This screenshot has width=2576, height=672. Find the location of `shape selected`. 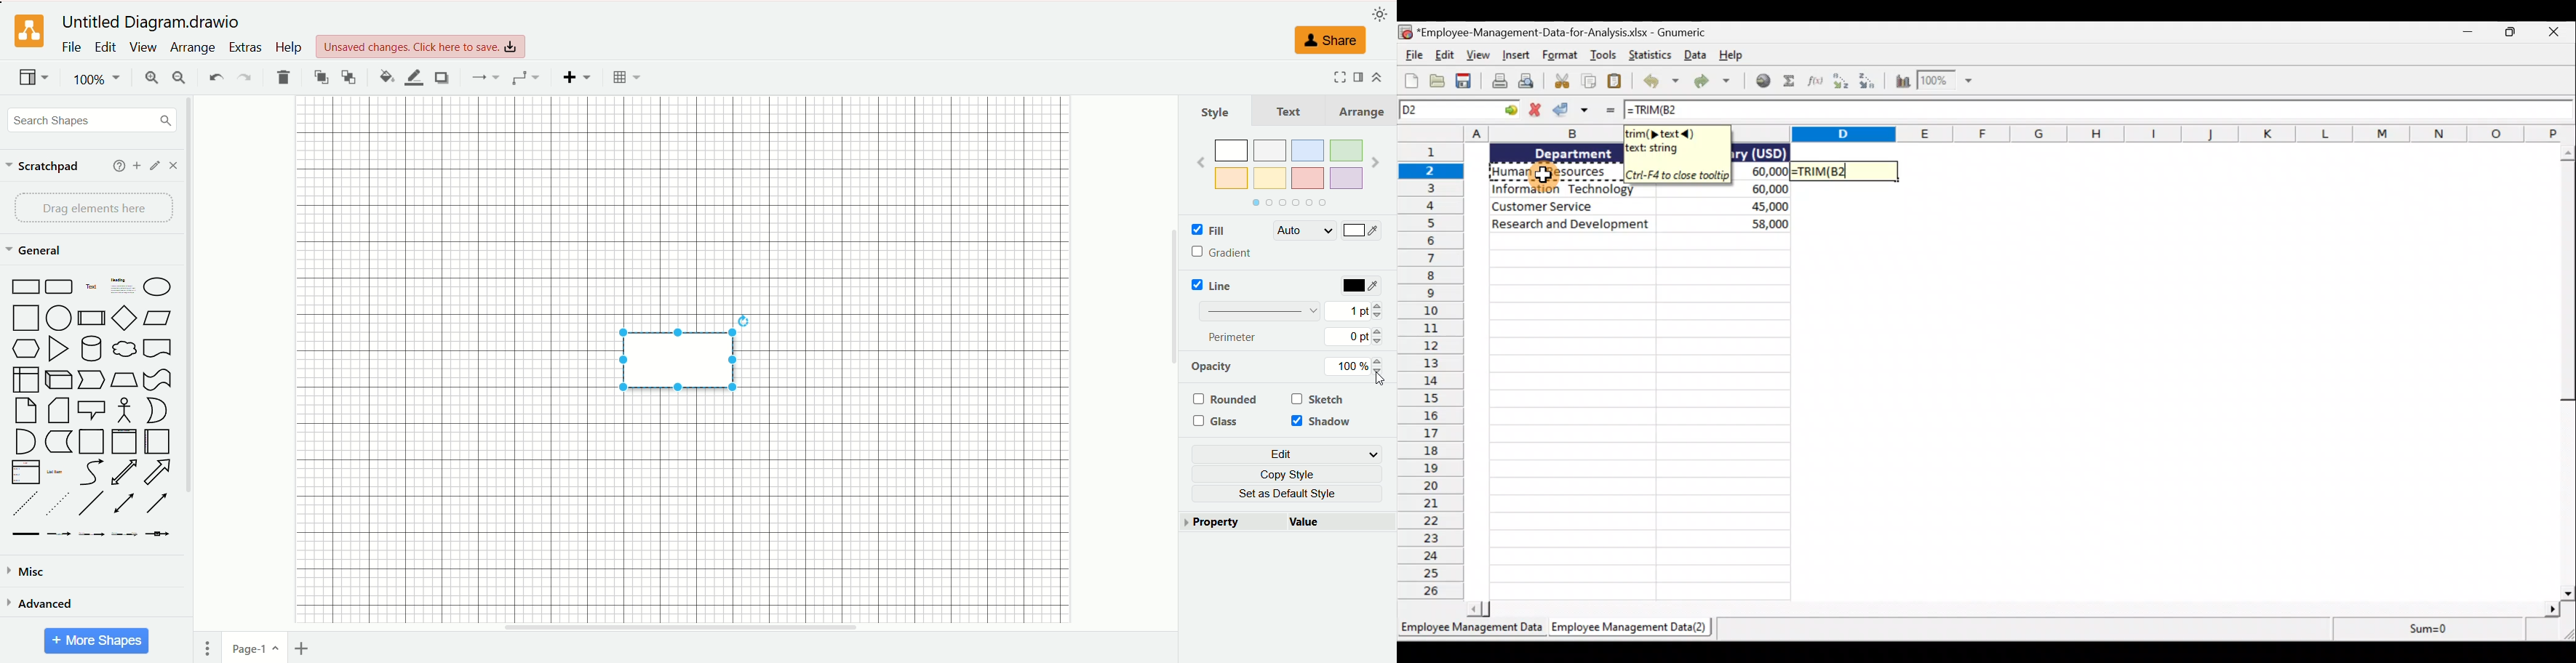

shape selected is located at coordinates (682, 357).